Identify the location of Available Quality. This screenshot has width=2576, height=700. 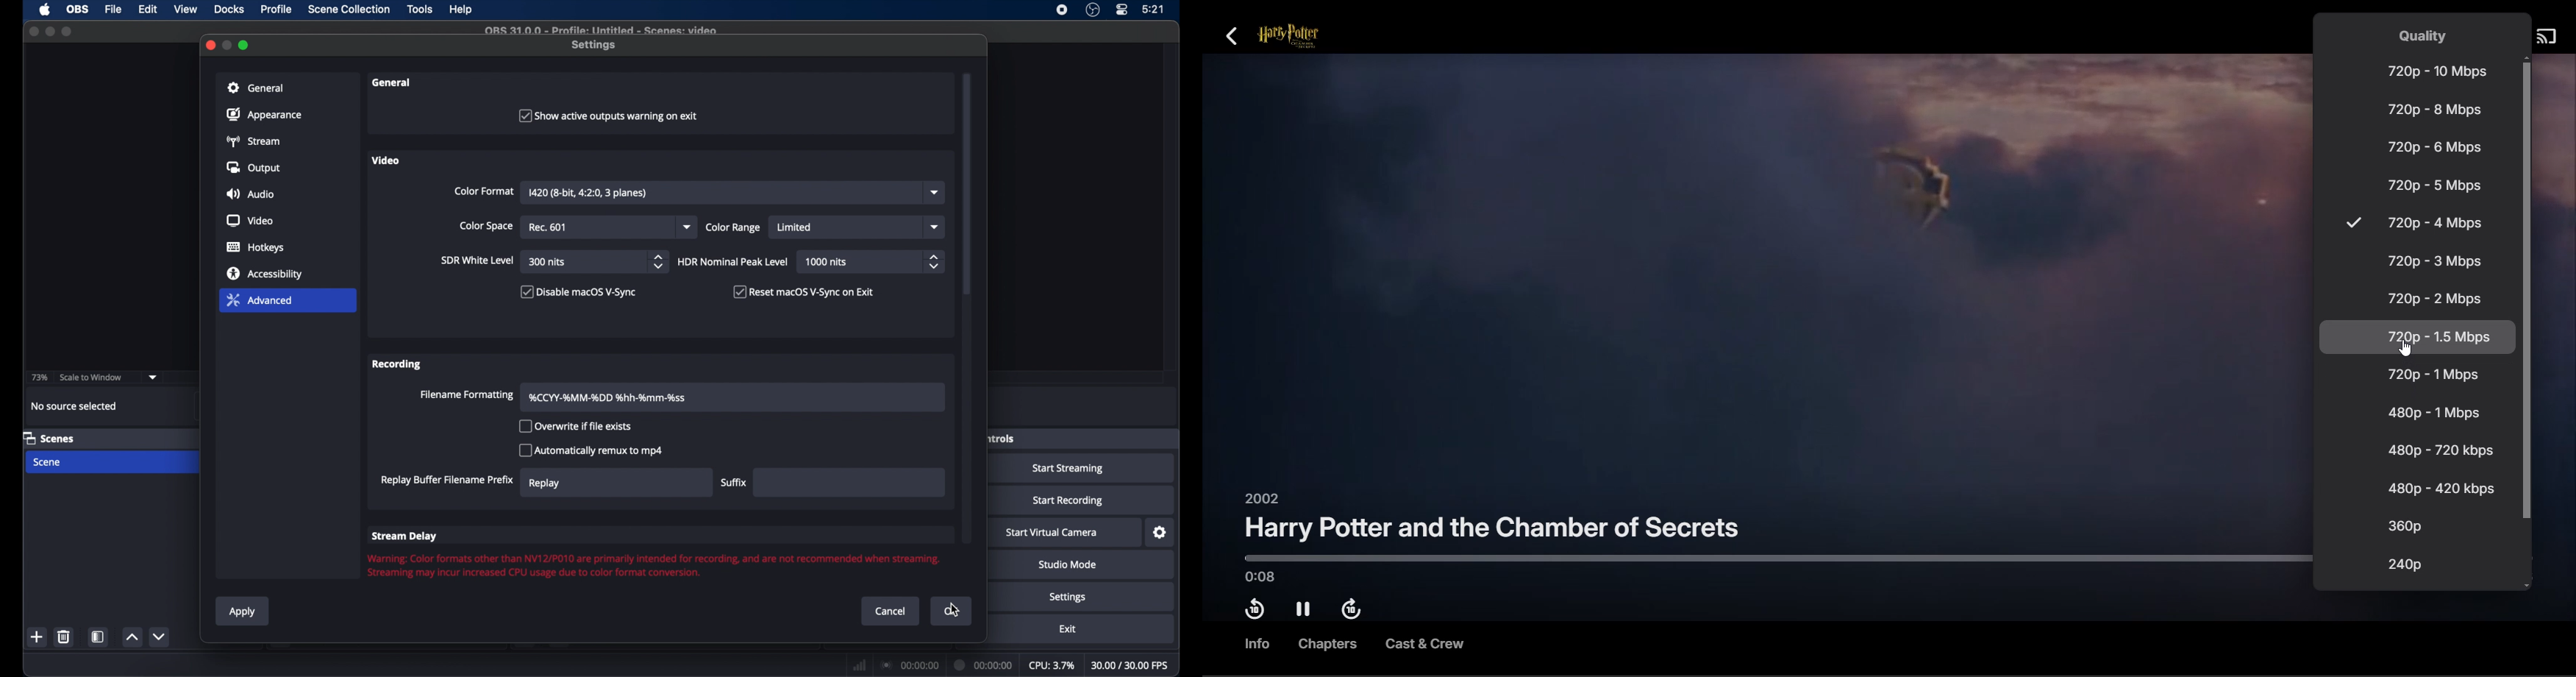
(2352, 223).